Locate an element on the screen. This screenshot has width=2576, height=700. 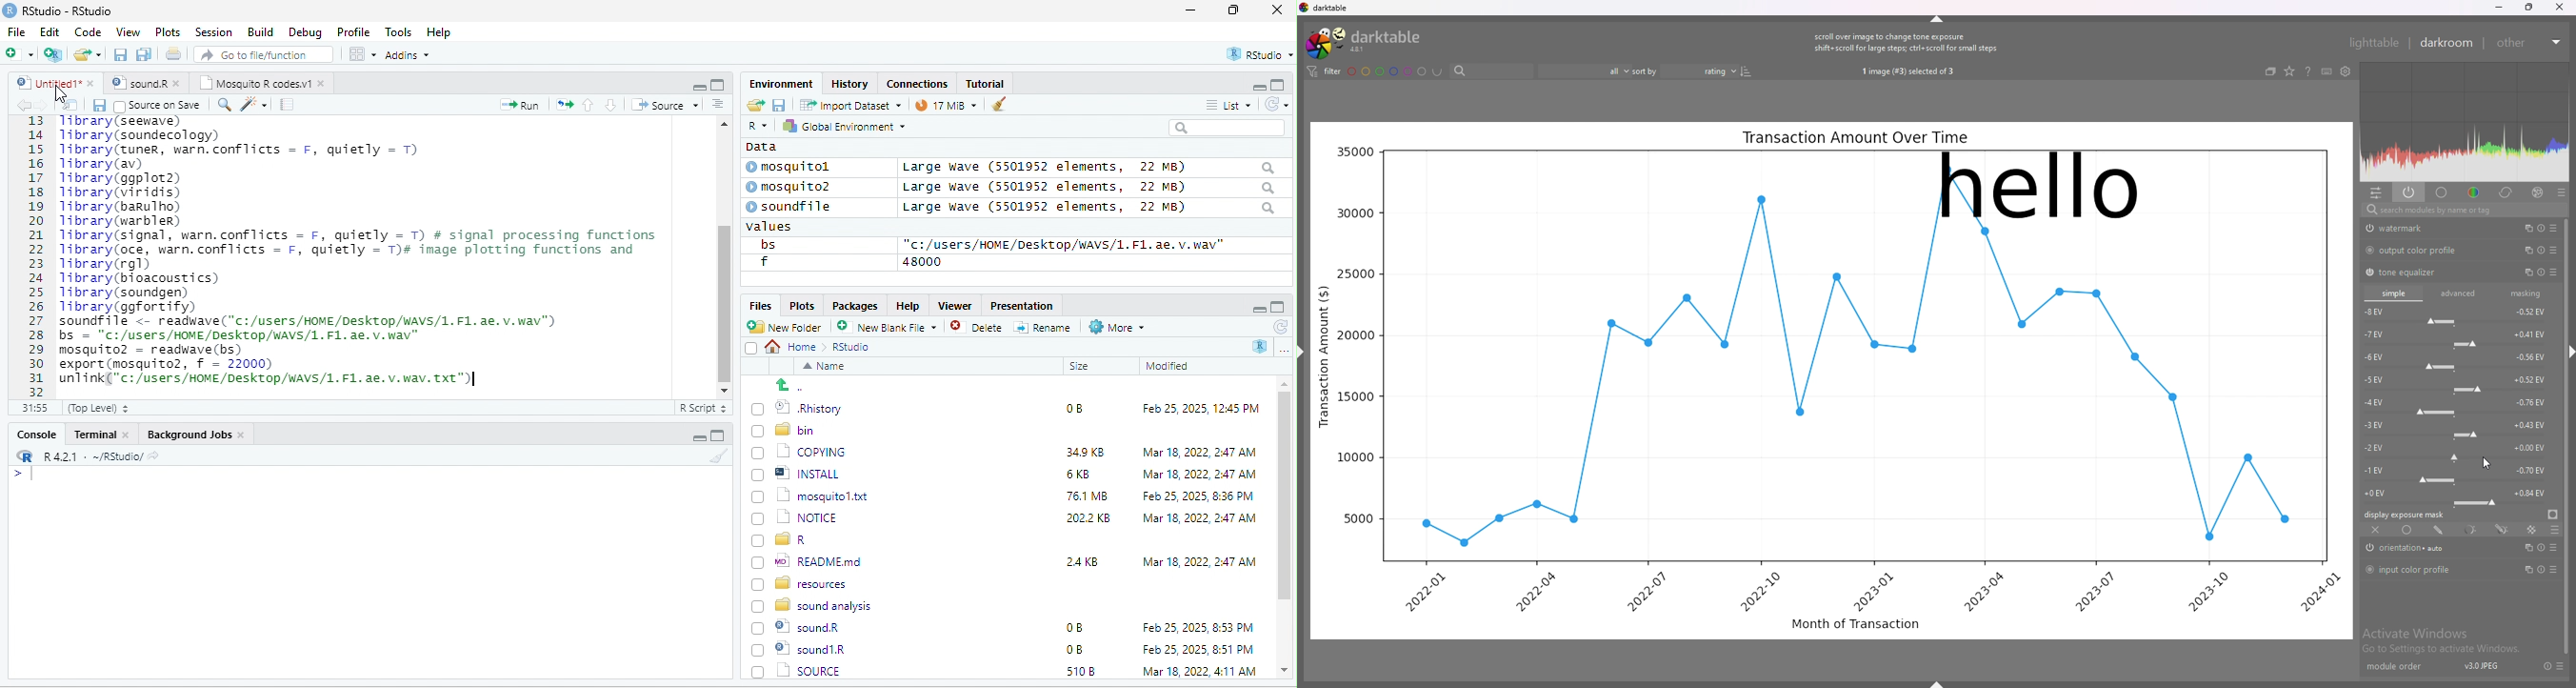
5108 is located at coordinates (1076, 648).